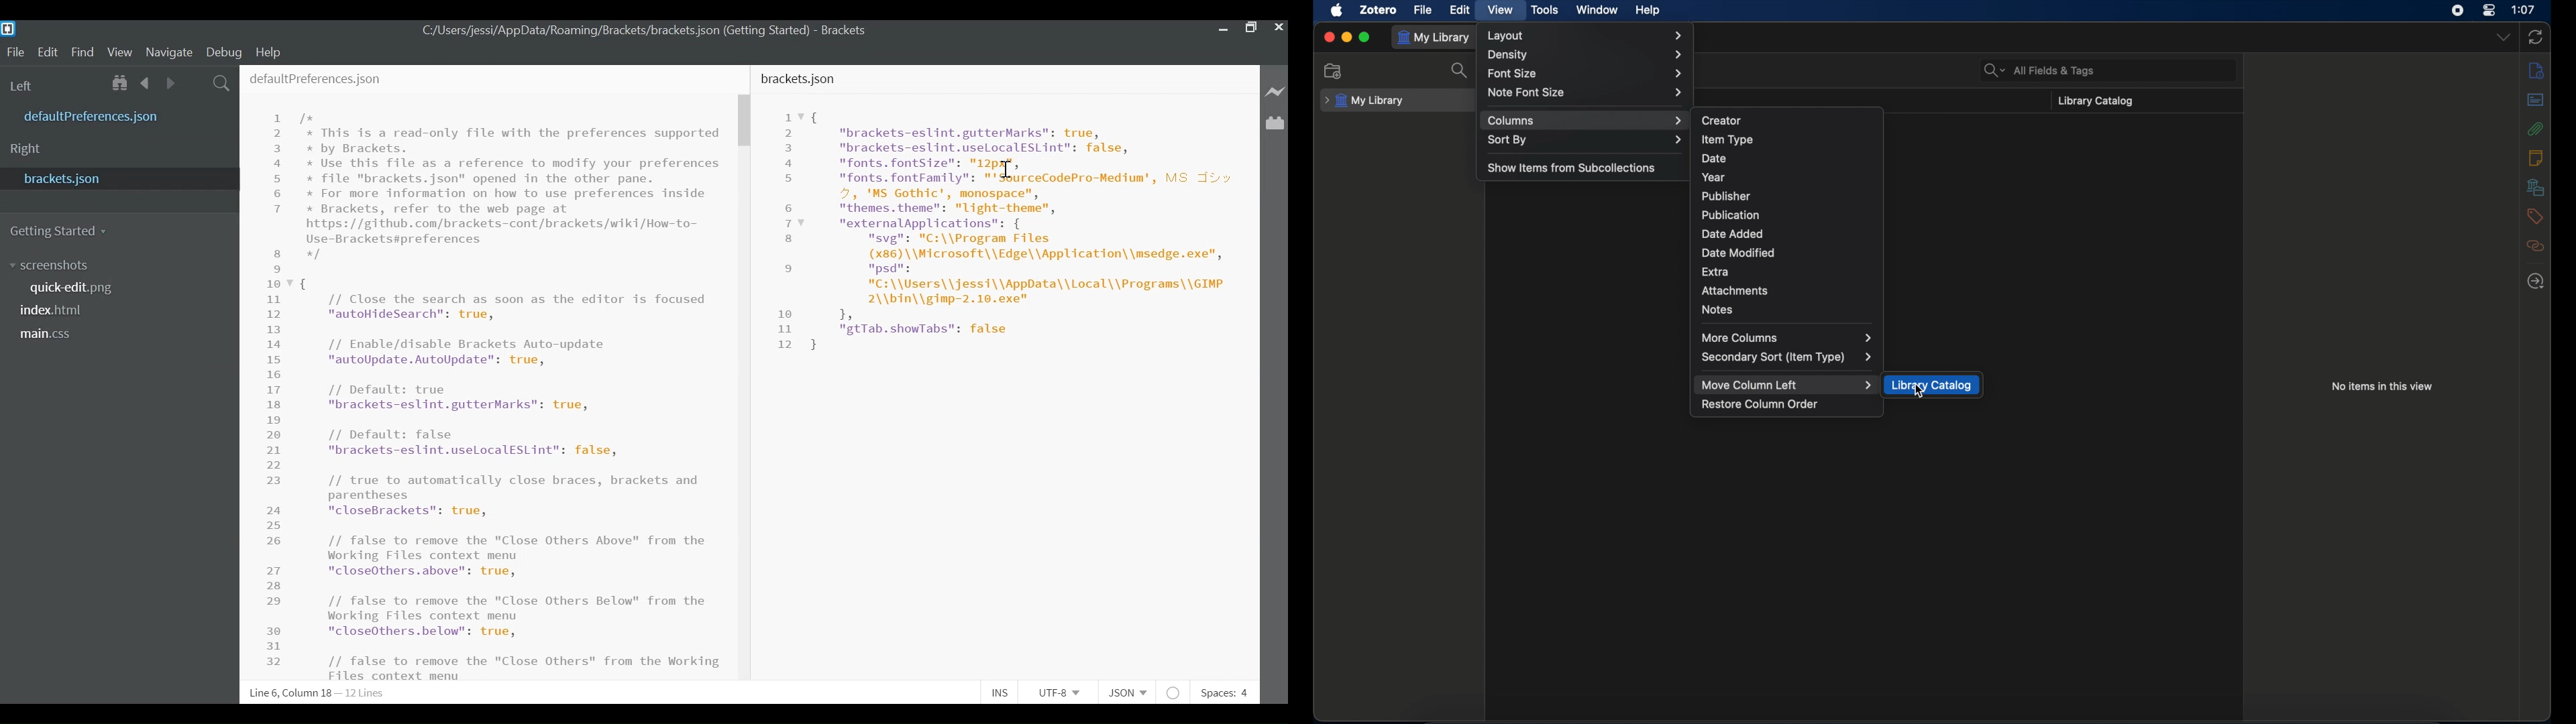 Image resolution: width=2576 pixels, height=728 pixels. I want to click on Live Preview, so click(1275, 93).